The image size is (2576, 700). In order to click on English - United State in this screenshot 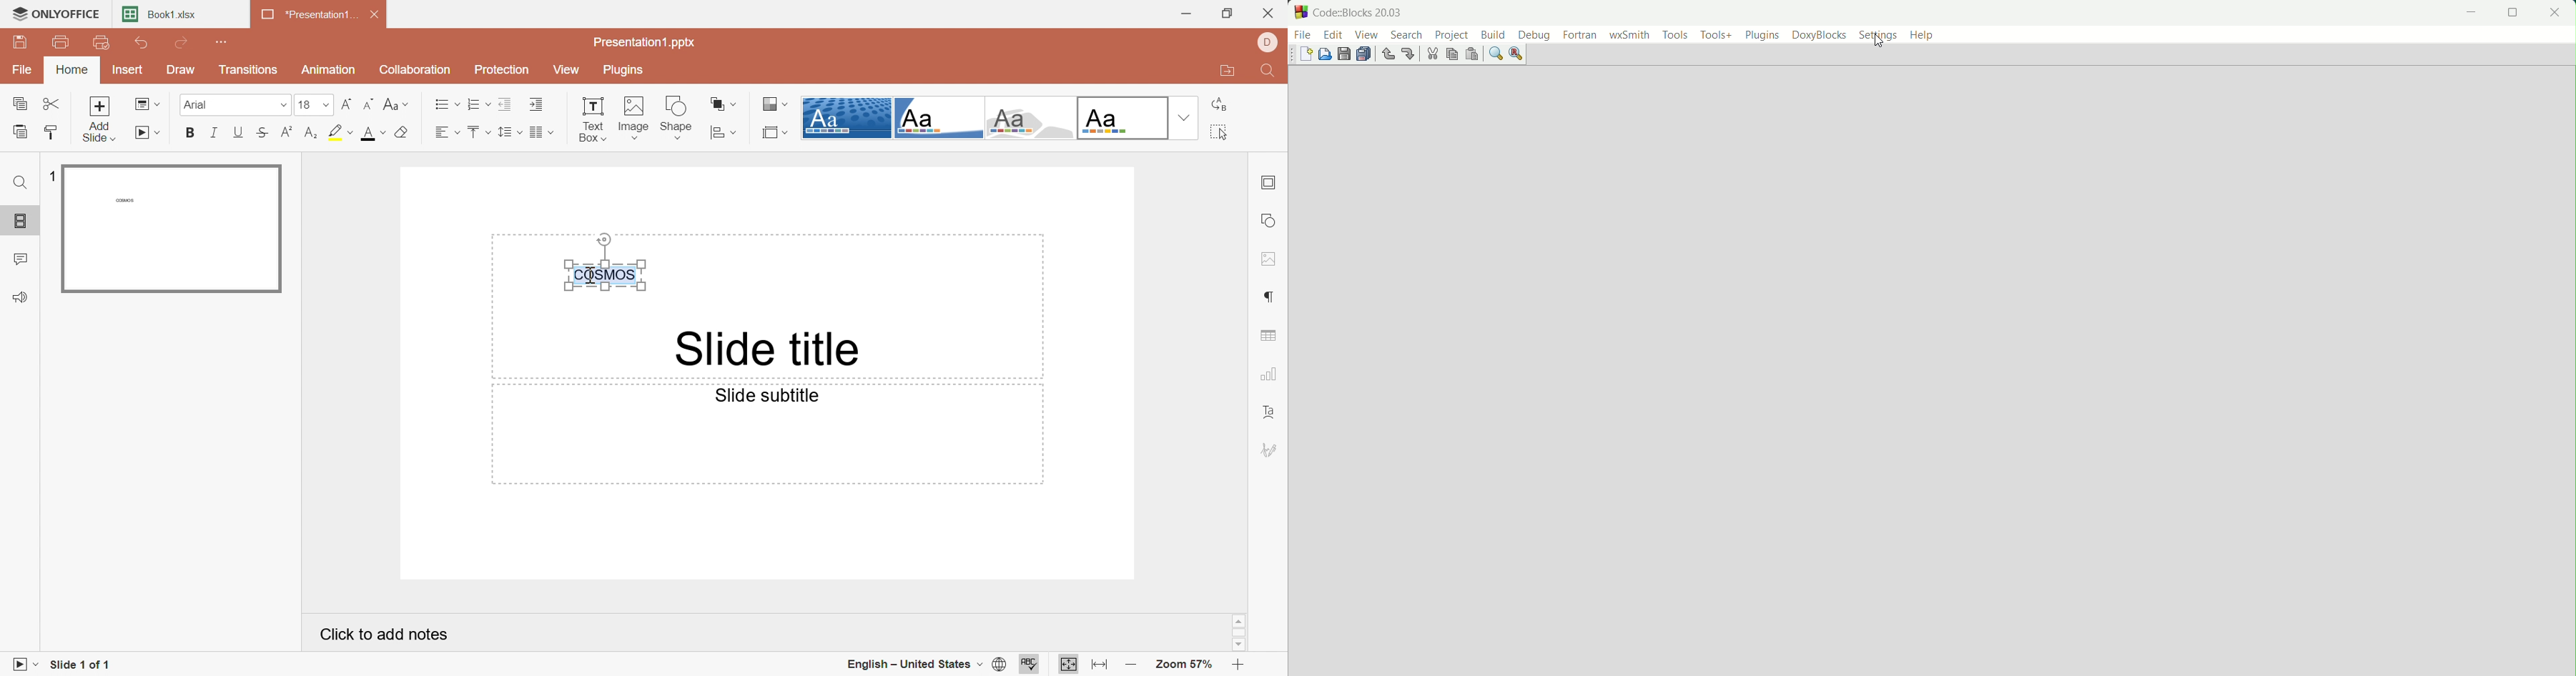, I will do `click(913, 663)`.